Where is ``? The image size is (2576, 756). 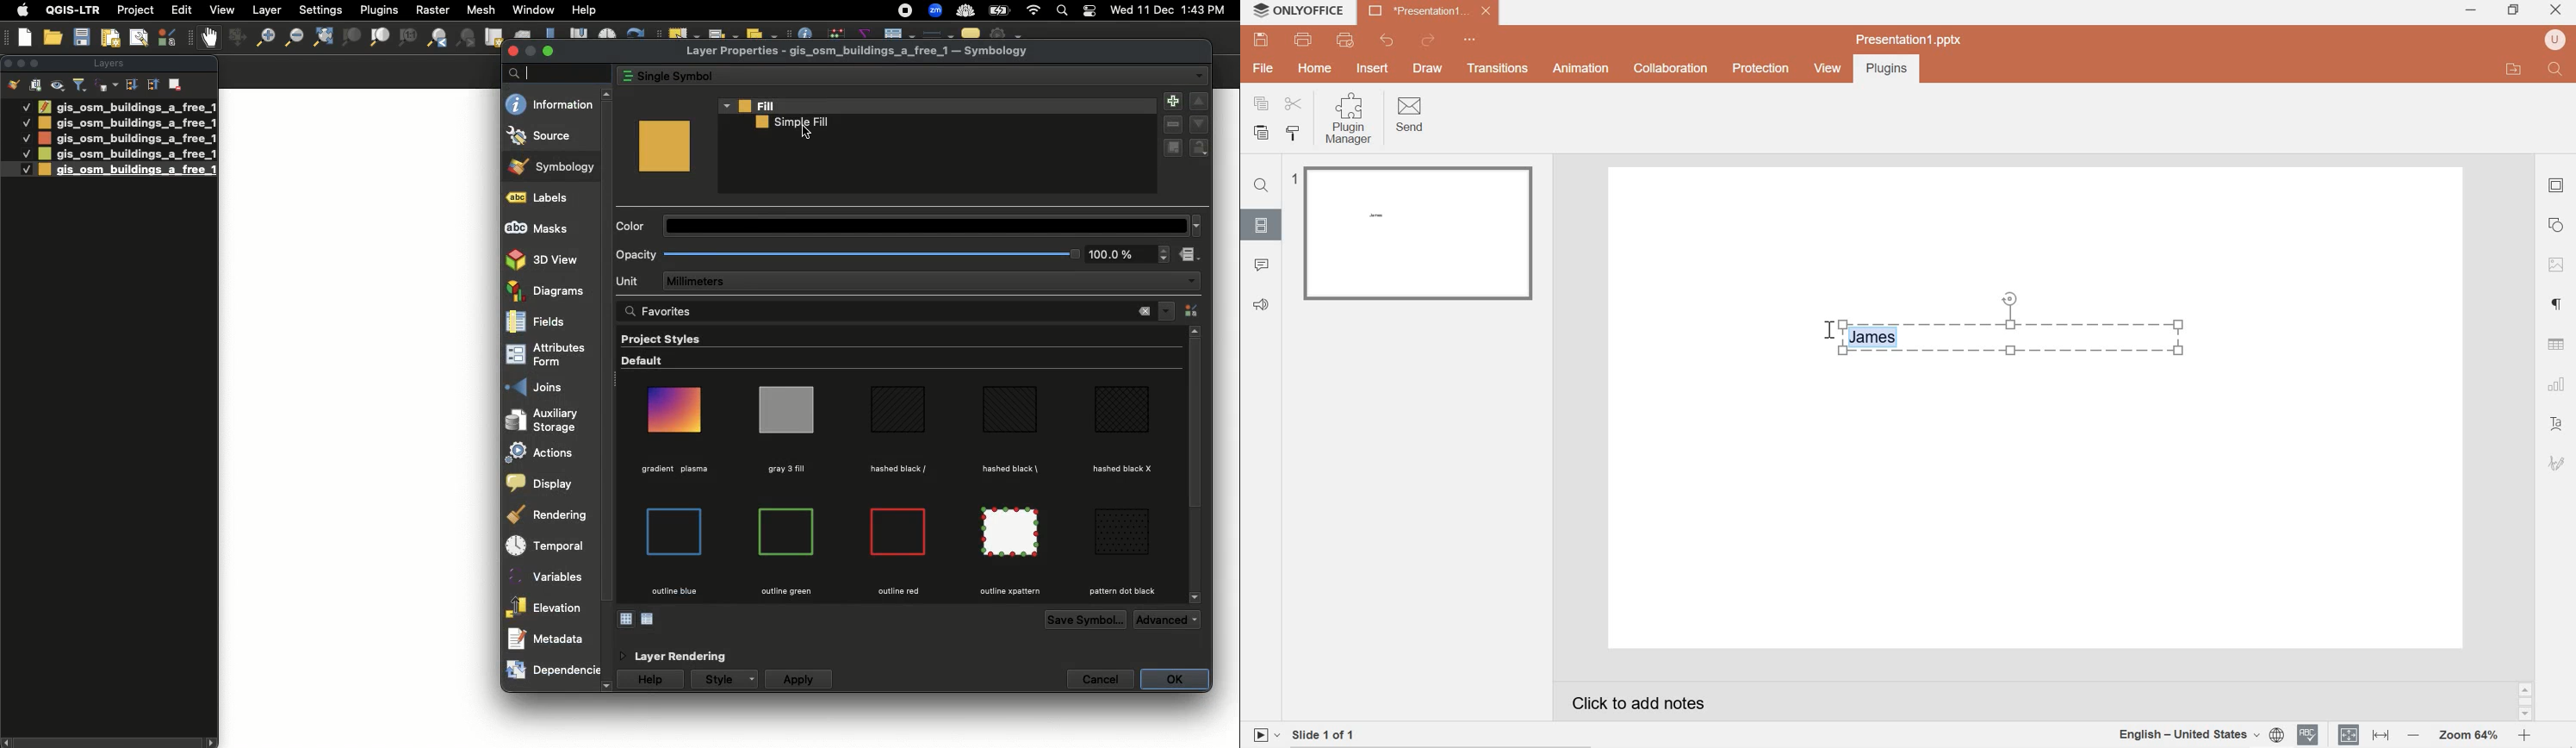
 is located at coordinates (8, 38).